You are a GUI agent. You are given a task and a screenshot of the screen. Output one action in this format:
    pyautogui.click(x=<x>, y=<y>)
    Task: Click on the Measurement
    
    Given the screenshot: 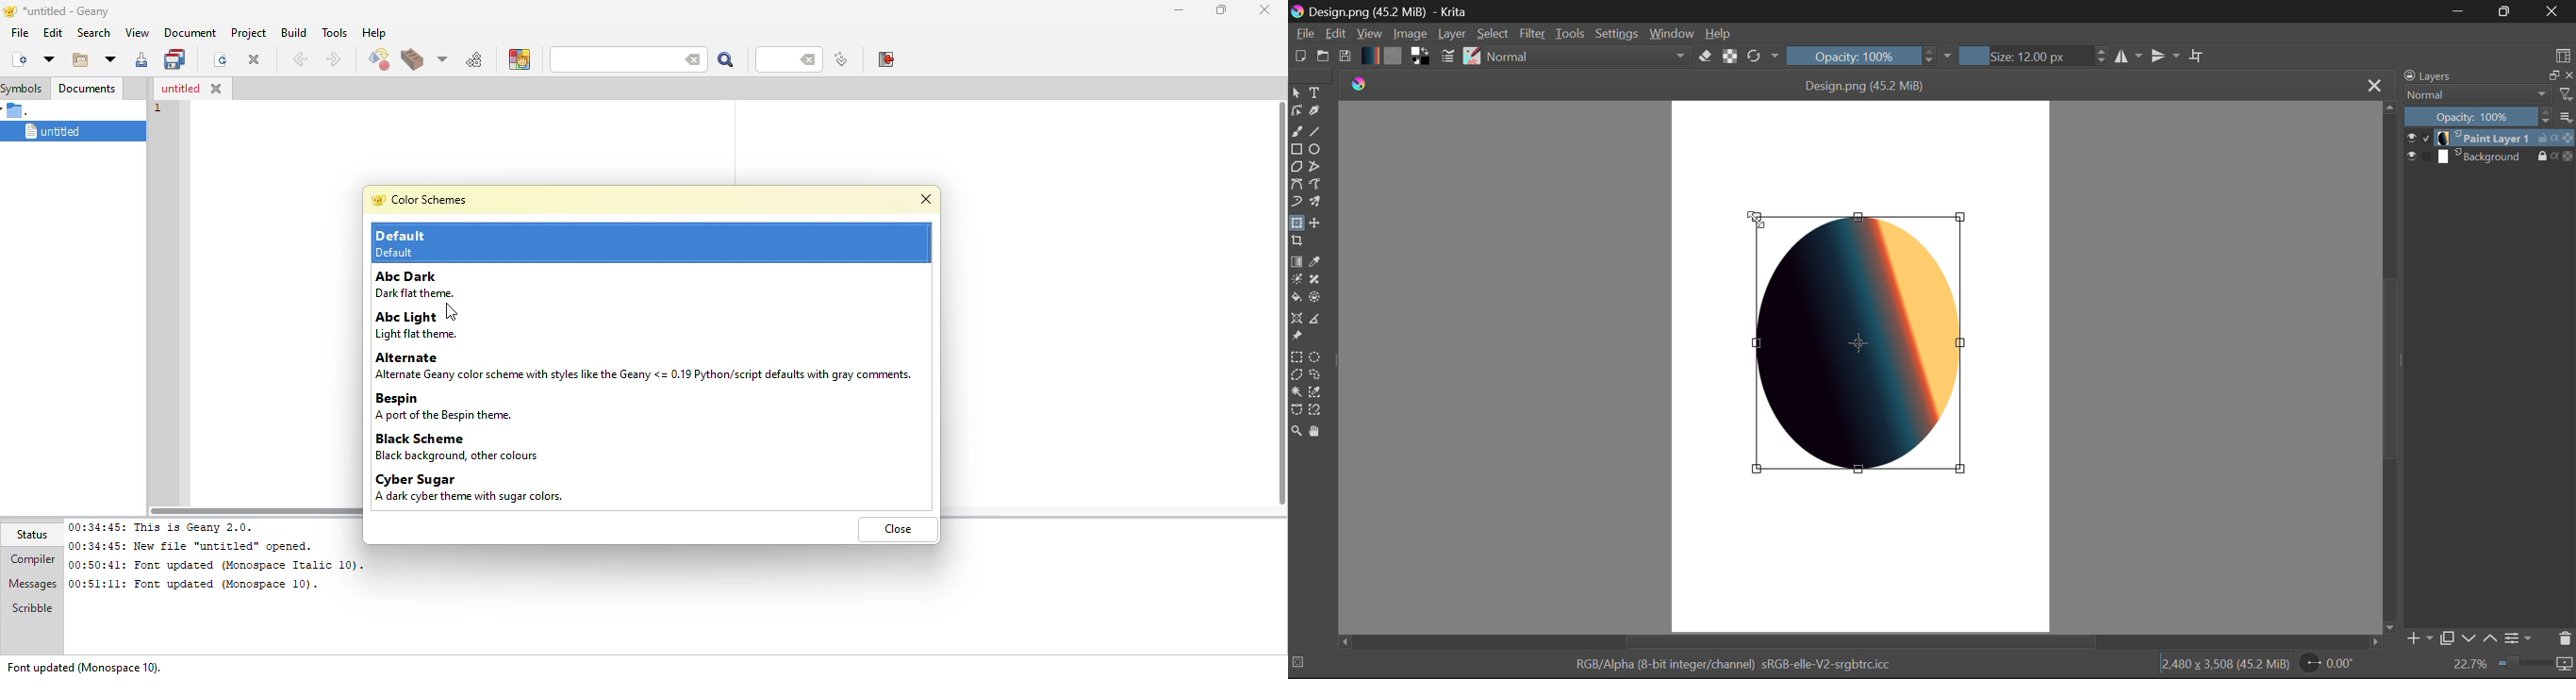 What is the action you would take?
    pyautogui.click(x=1316, y=320)
    